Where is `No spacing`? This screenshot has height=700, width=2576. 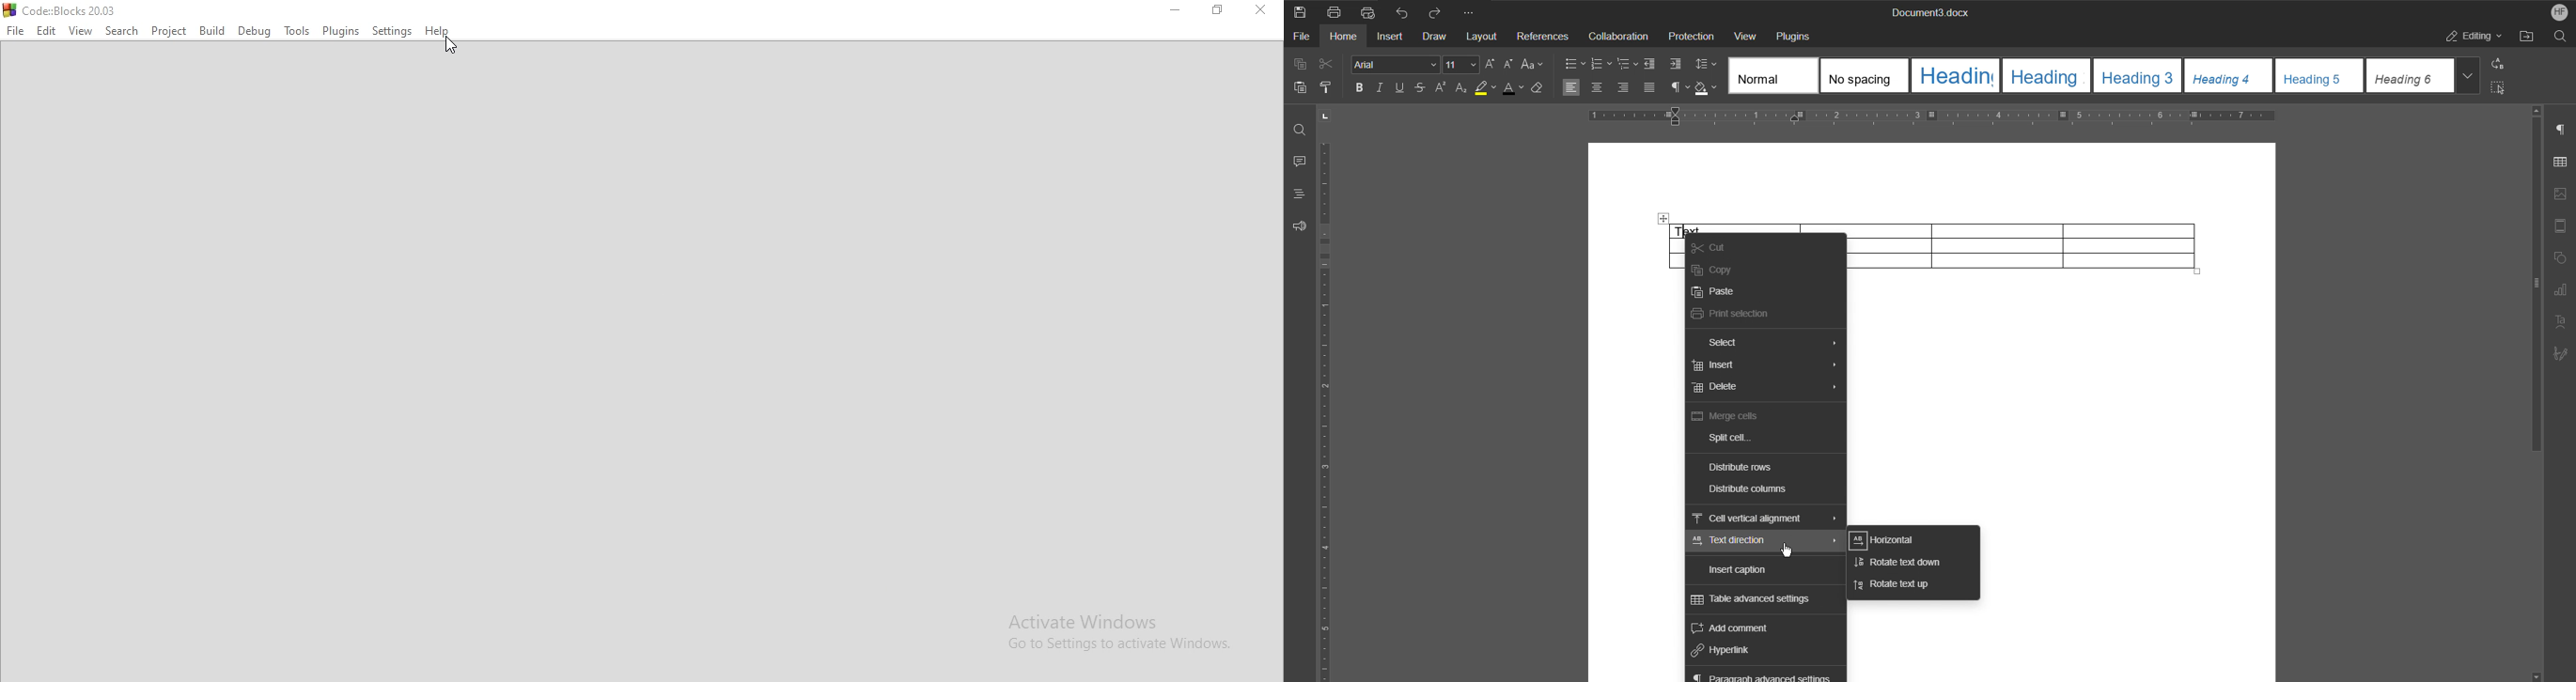 No spacing is located at coordinates (1865, 76).